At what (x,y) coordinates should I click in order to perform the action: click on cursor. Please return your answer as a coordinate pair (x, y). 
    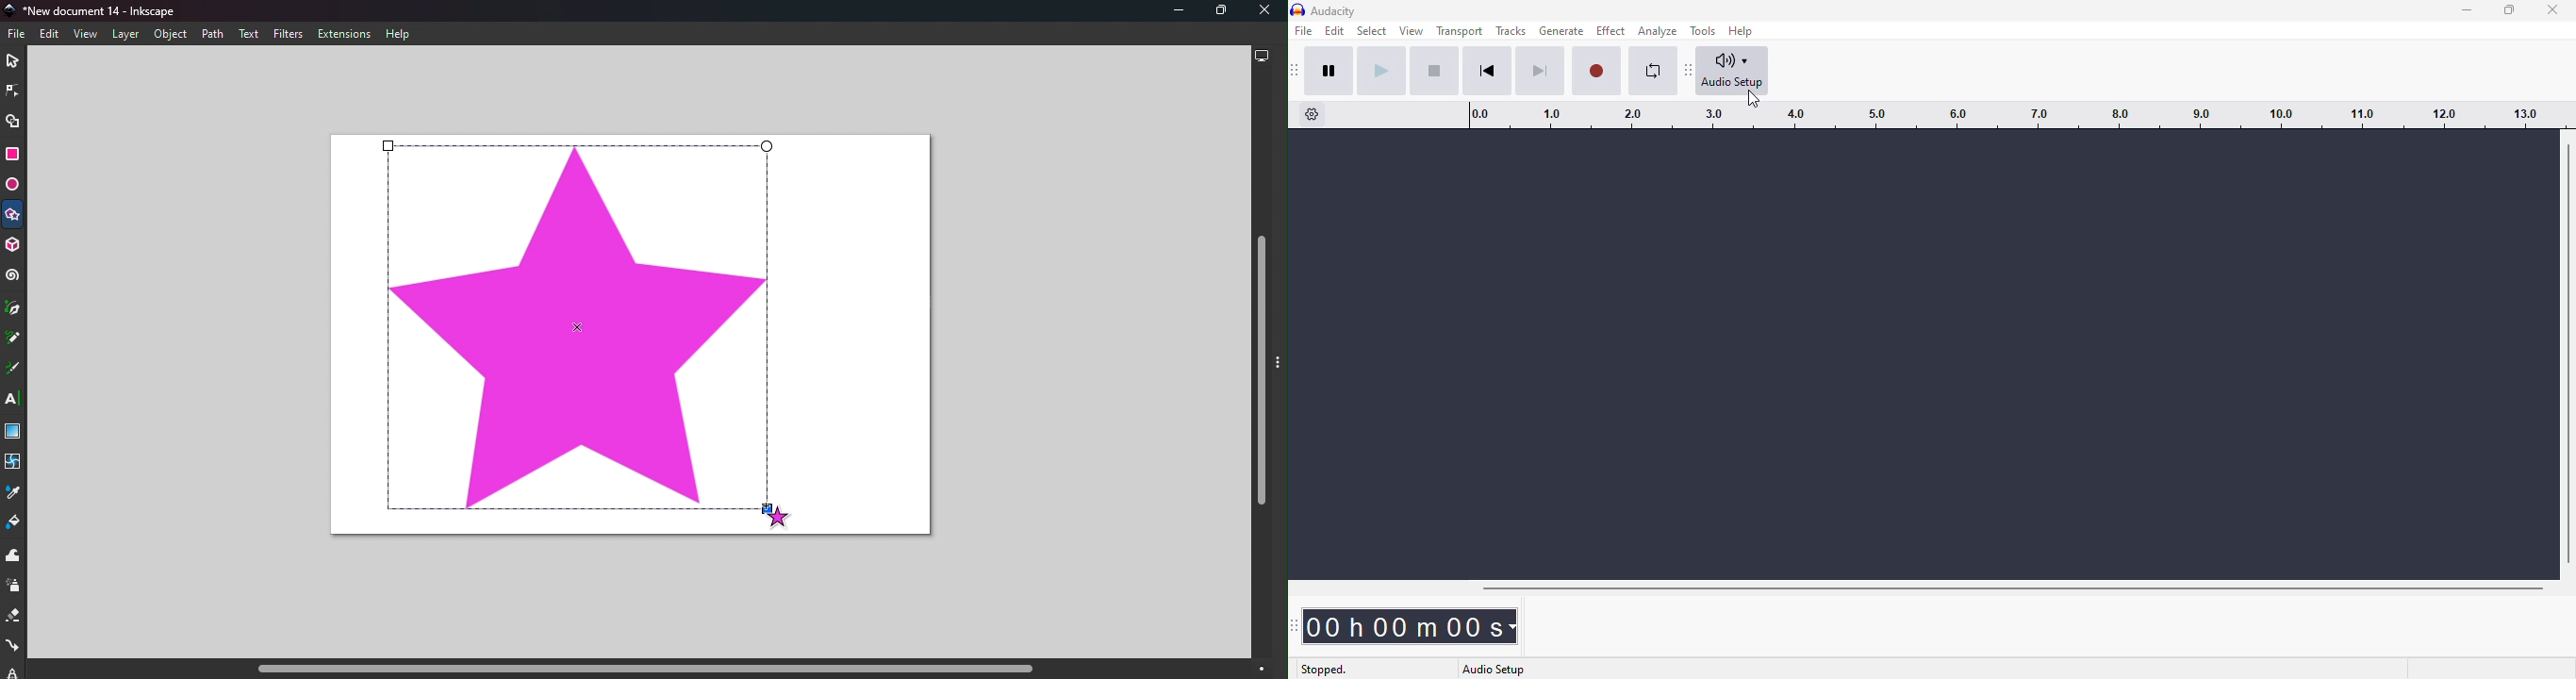
    Looking at the image, I should click on (1753, 100).